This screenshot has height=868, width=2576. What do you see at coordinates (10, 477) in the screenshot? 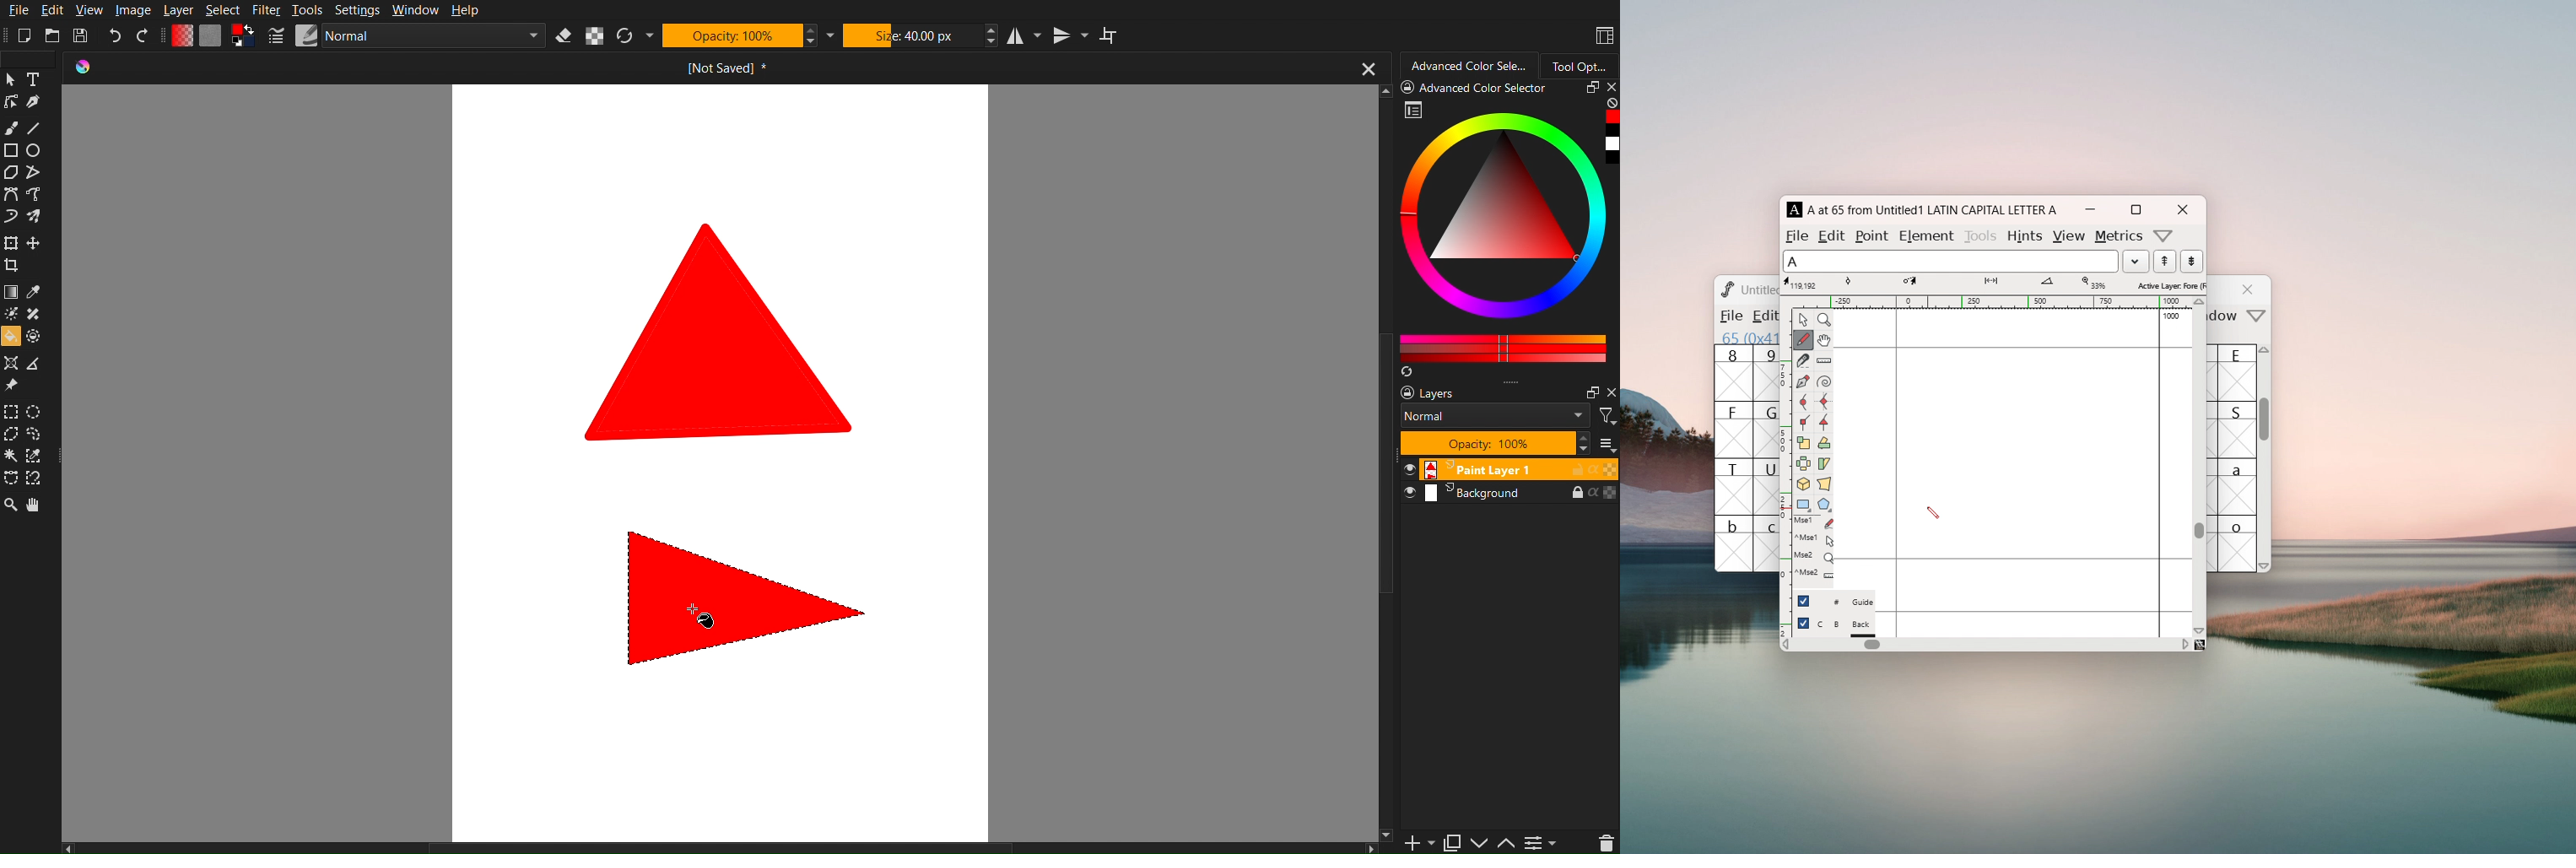
I see `selection free shape` at bounding box center [10, 477].